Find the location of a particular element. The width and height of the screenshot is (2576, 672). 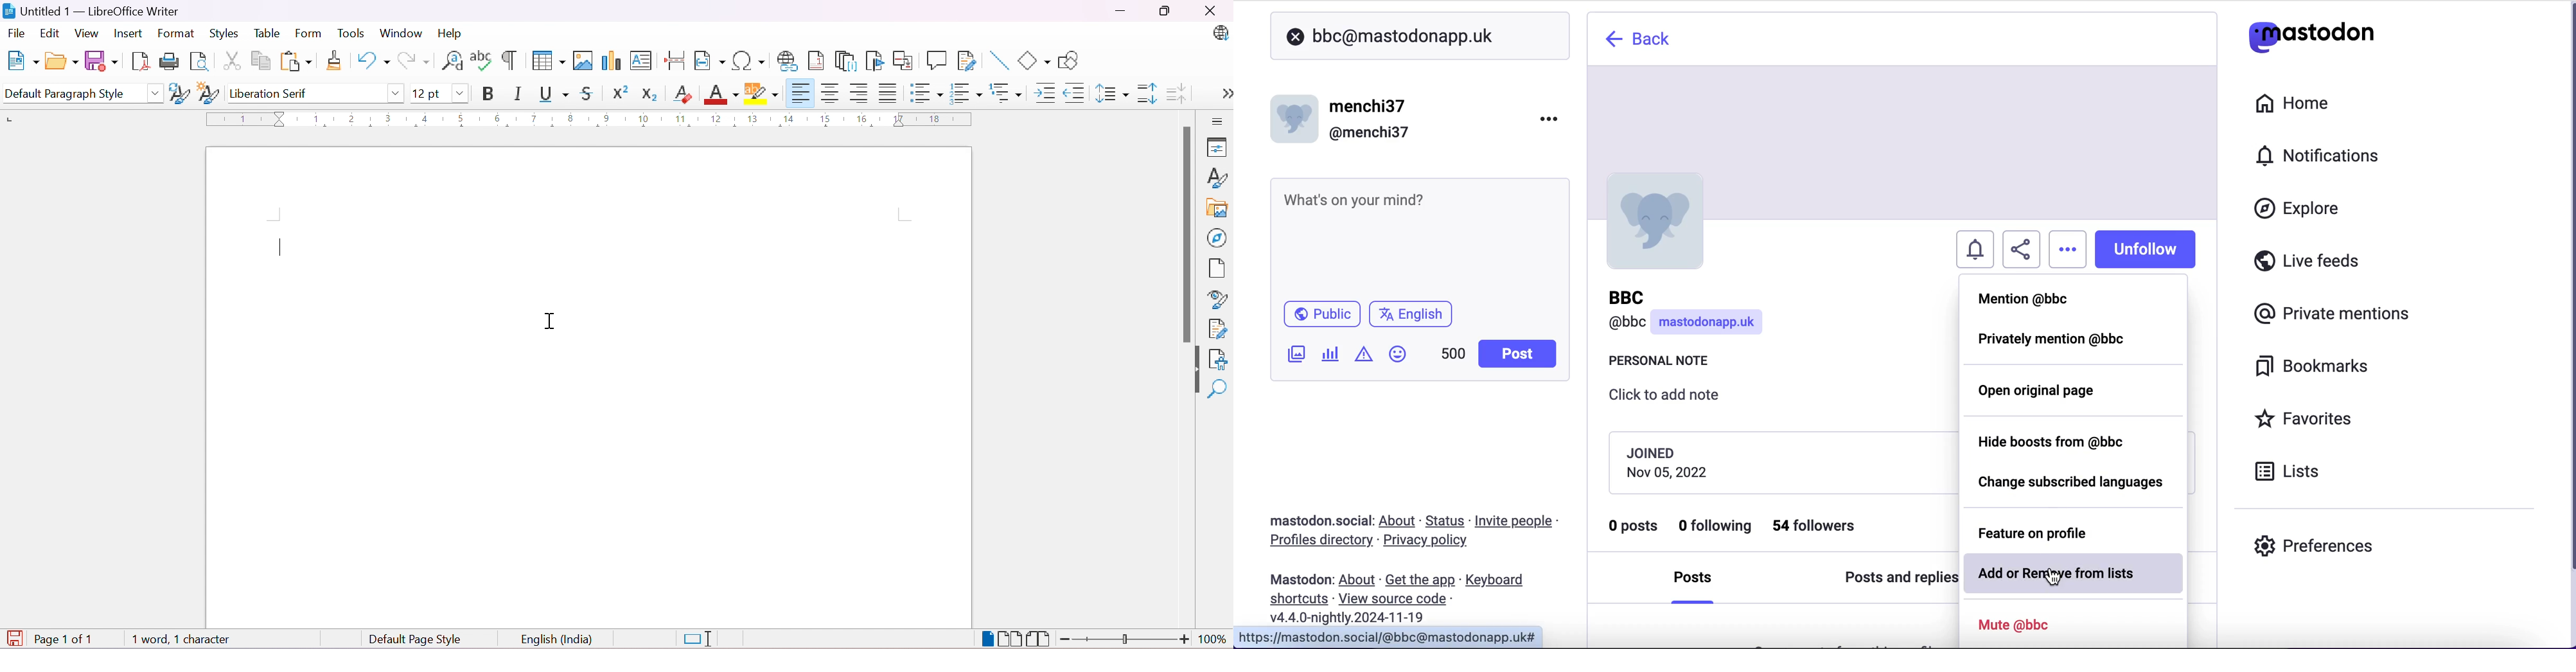

Tools is located at coordinates (352, 34).